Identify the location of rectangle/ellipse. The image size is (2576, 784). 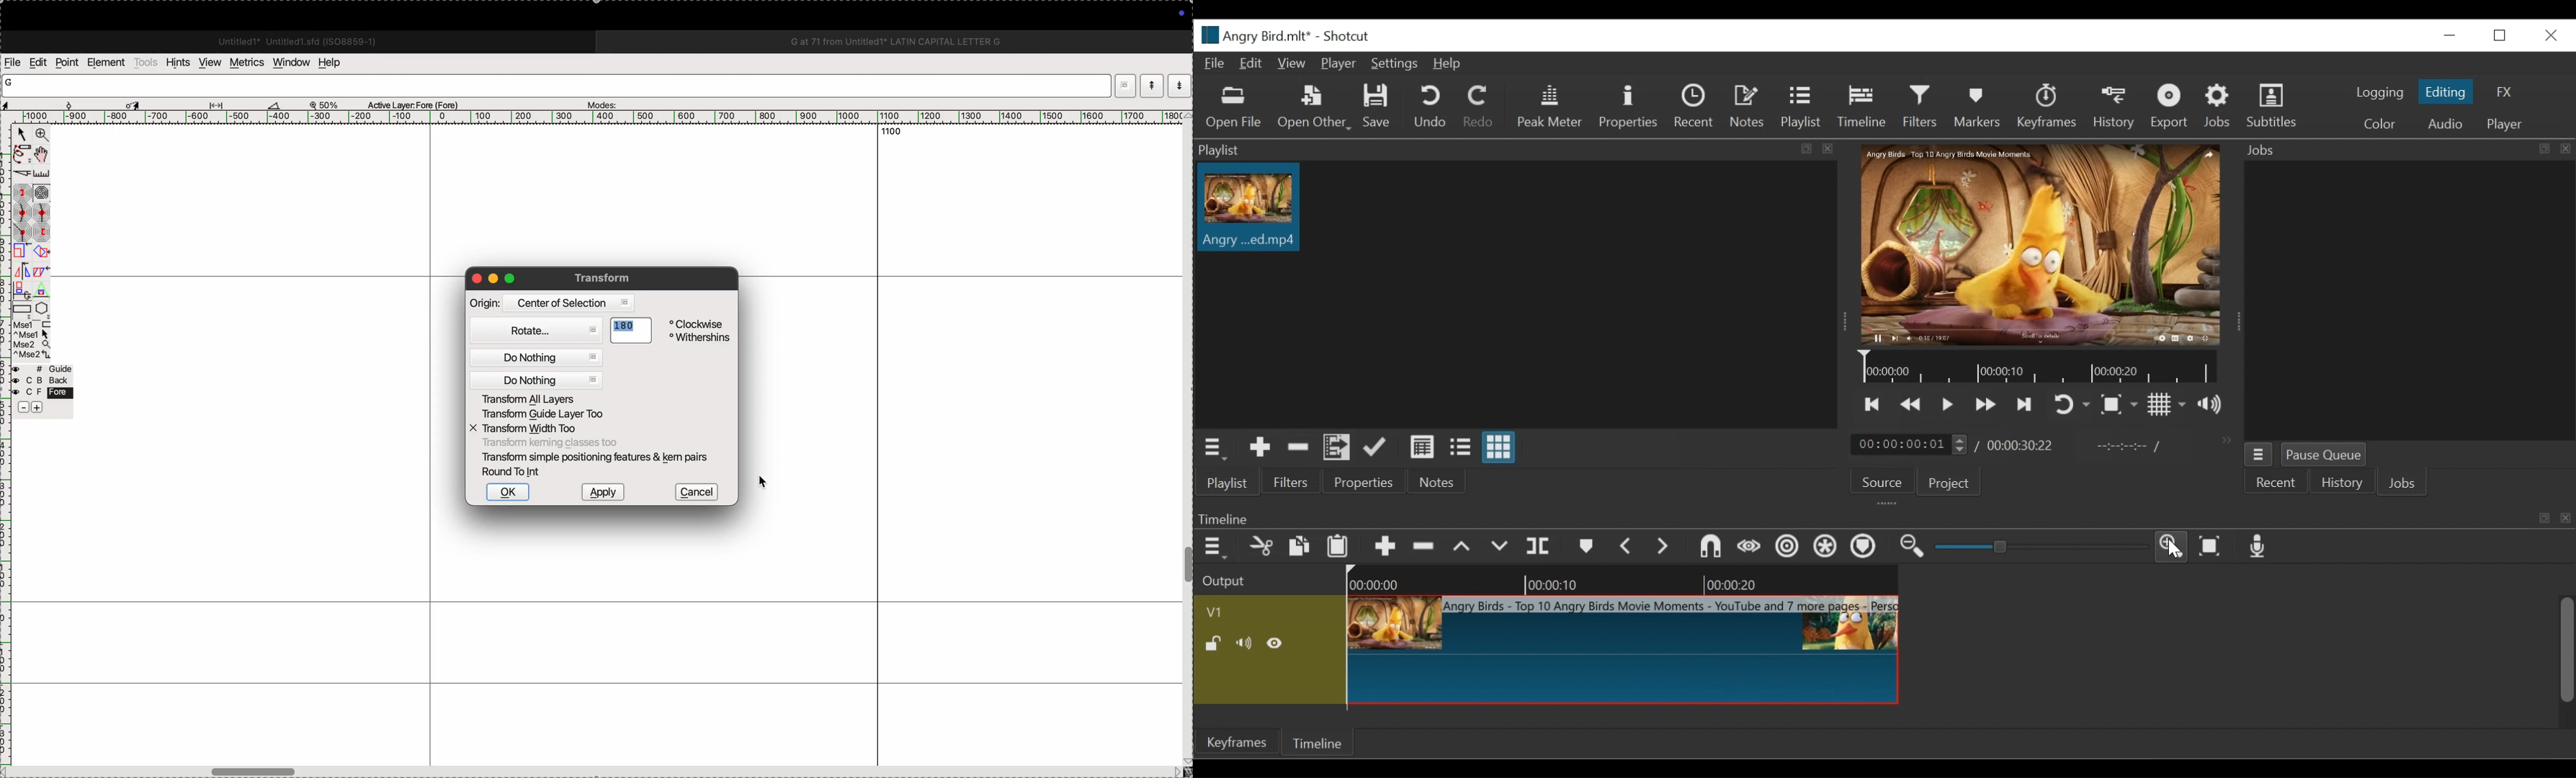
(23, 309).